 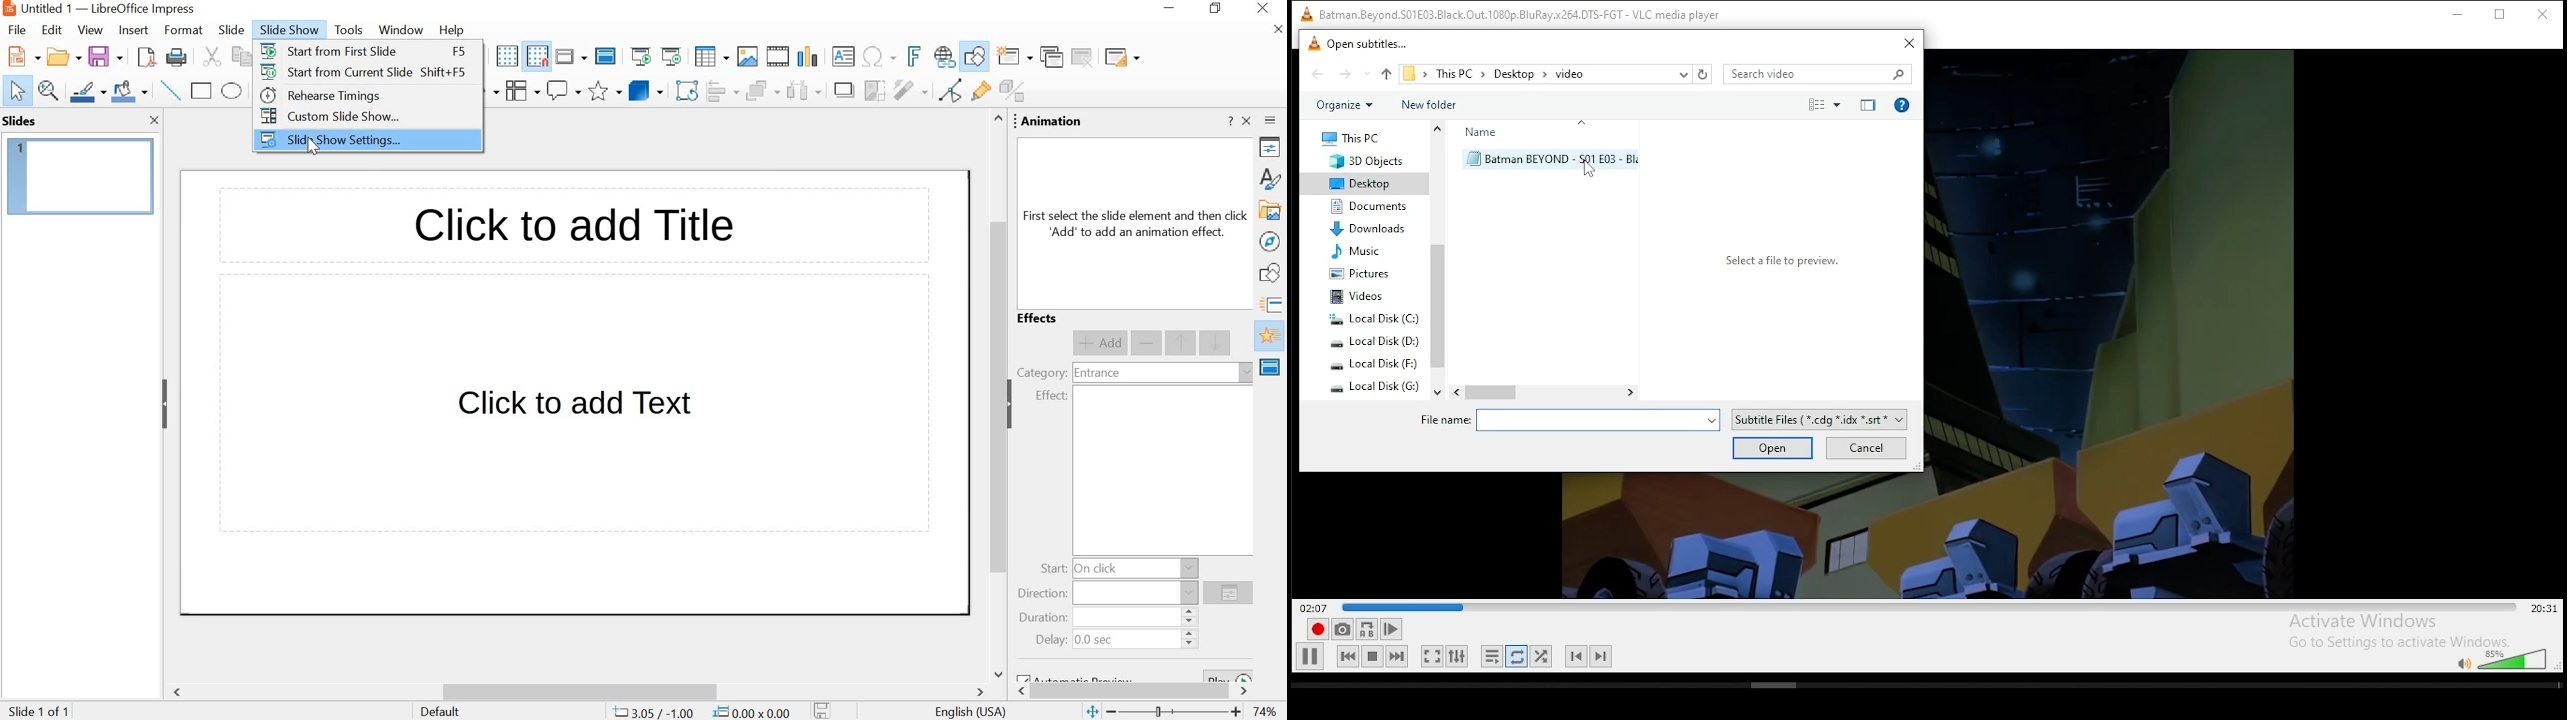 I want to click on insert table, so click(x=711, y=58).